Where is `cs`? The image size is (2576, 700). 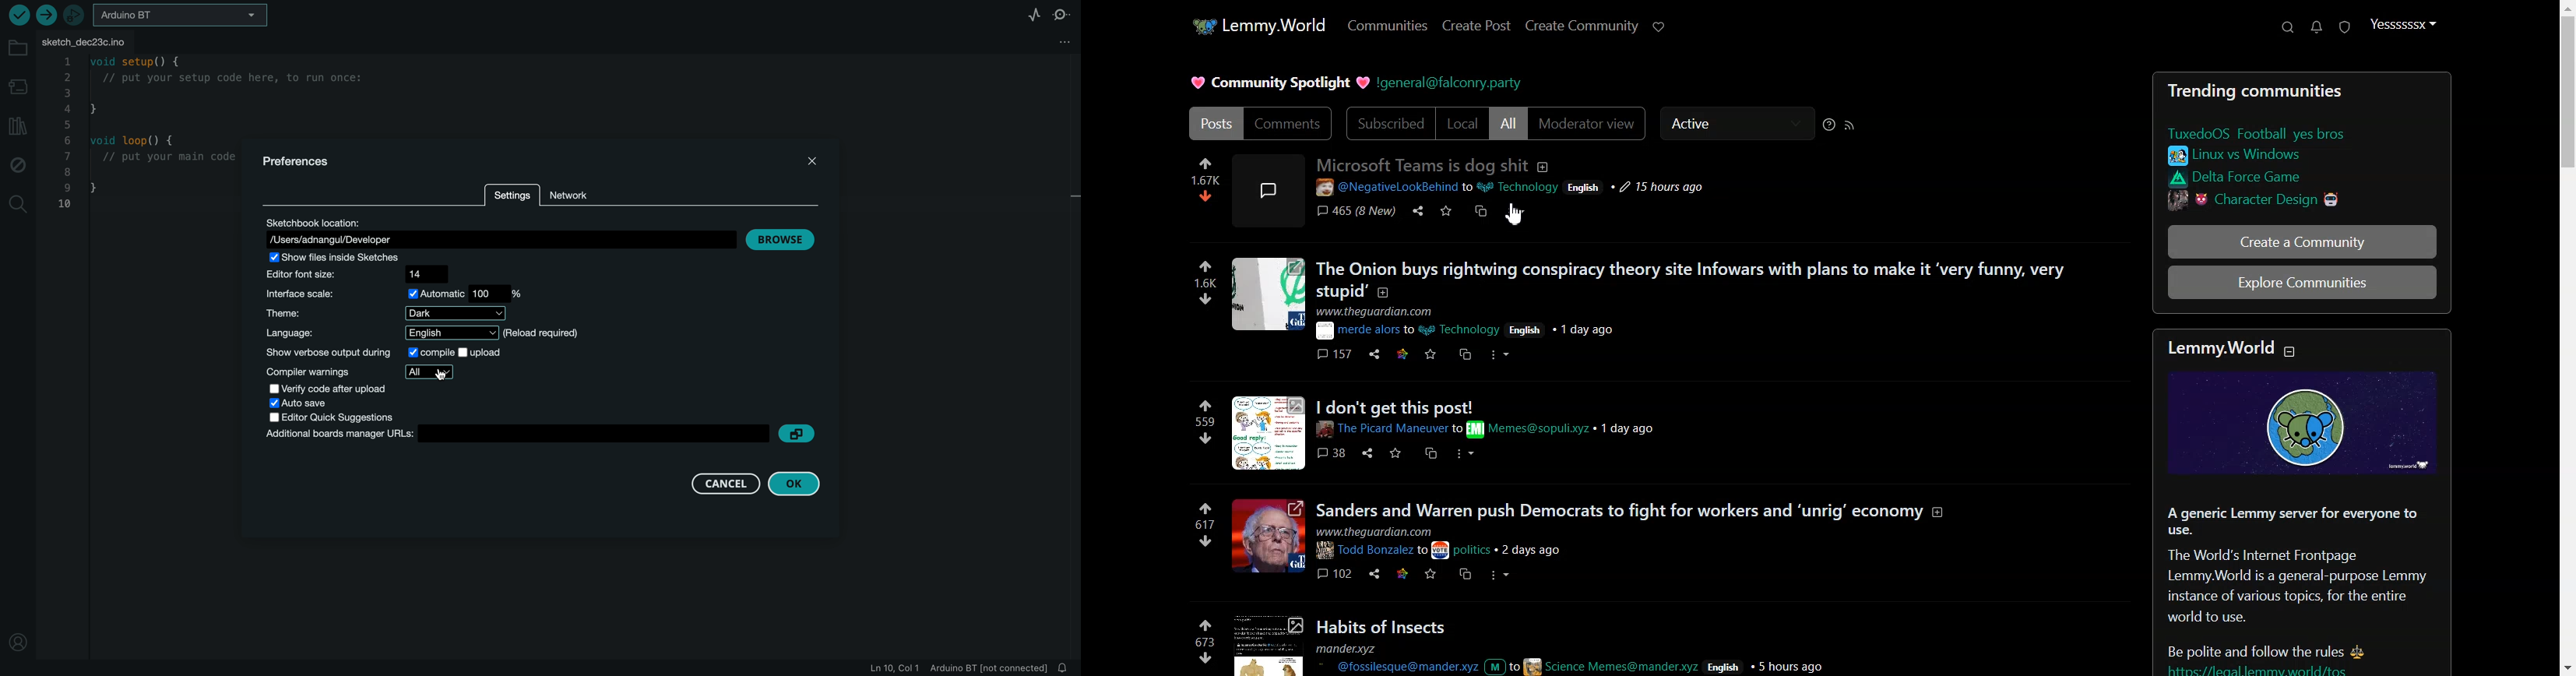 cs is located at coordinates (1483, 214).